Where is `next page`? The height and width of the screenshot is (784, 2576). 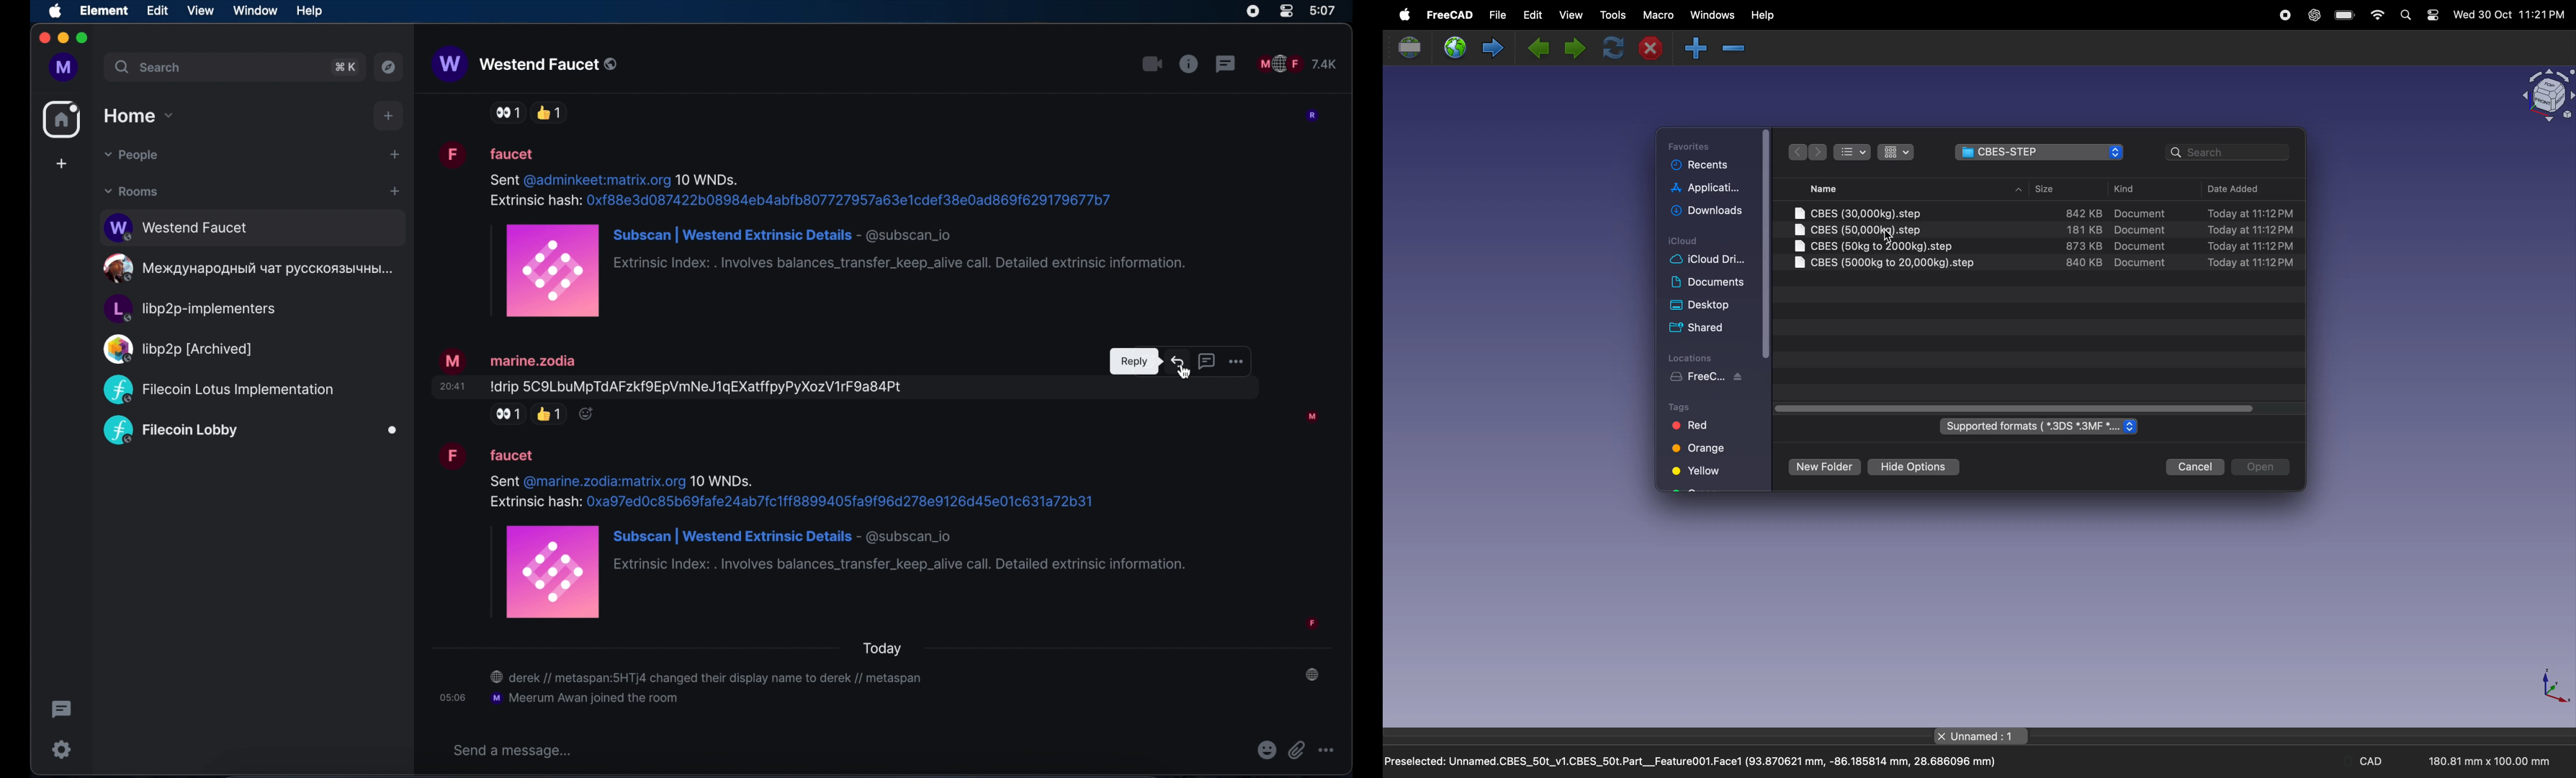
next page is located at coordinates (1570, 45).